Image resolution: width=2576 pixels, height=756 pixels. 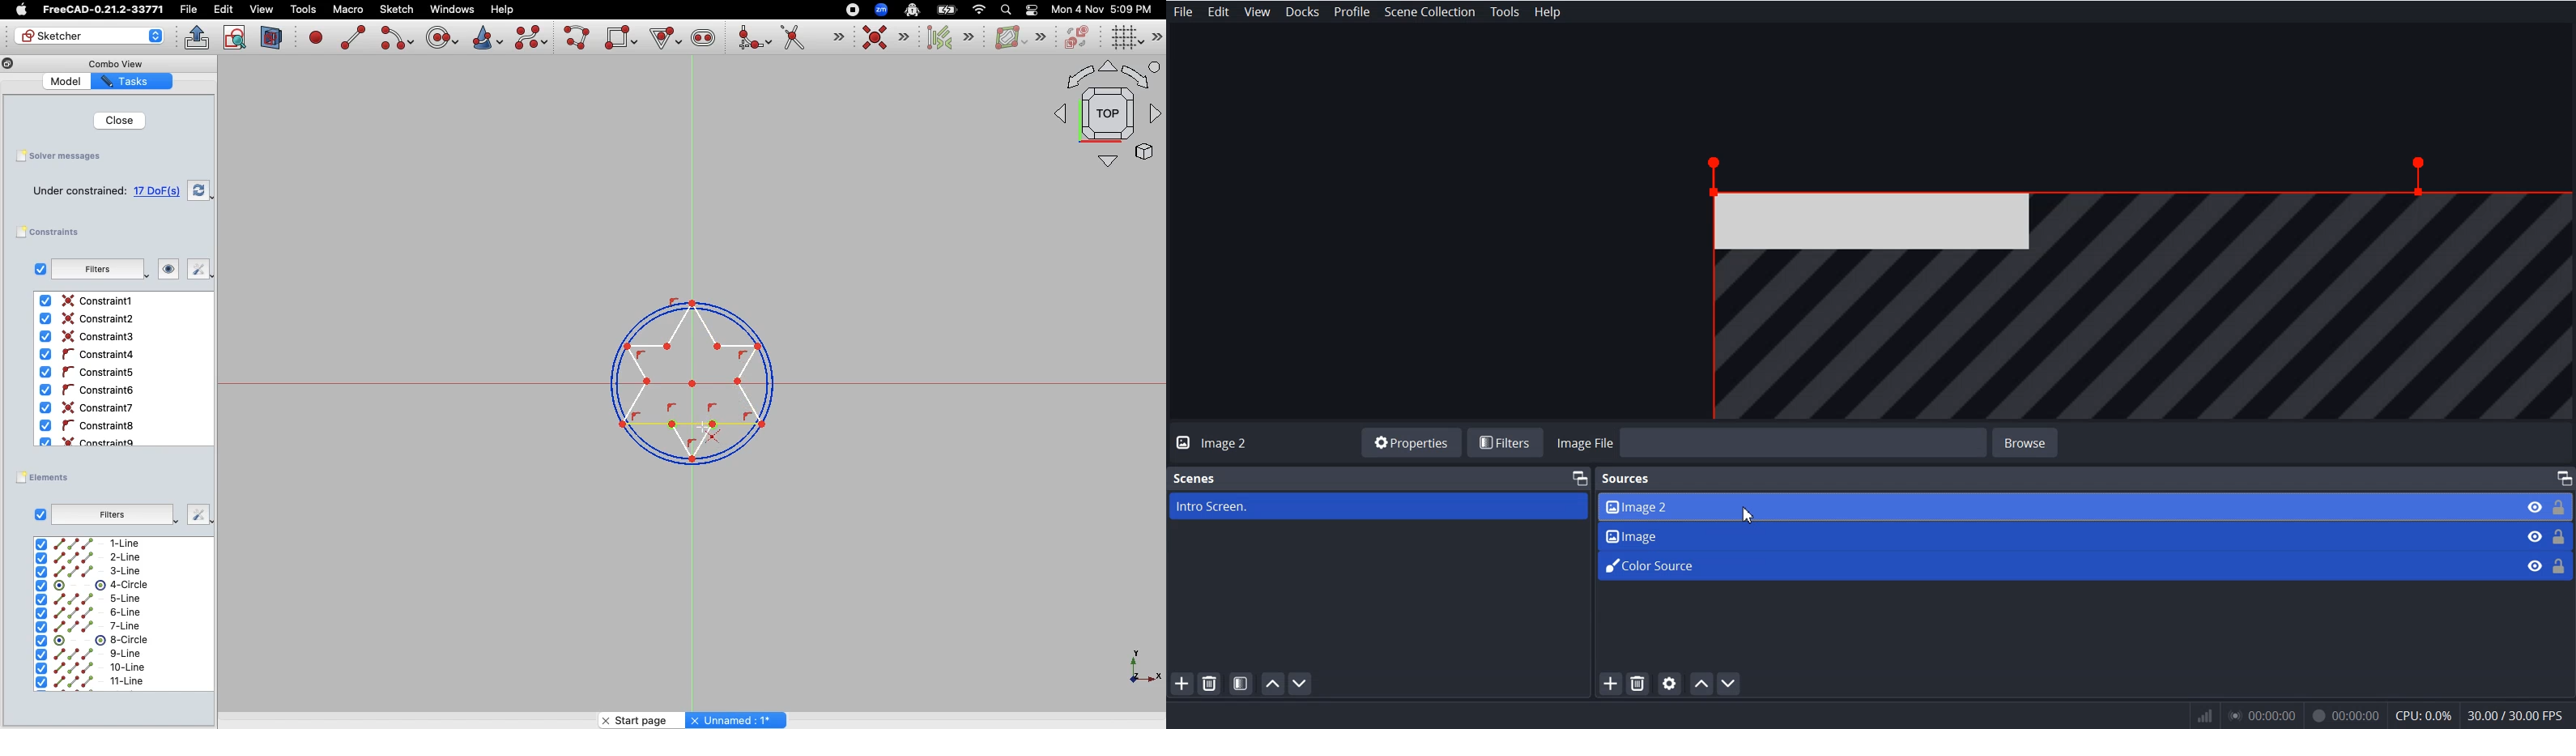 I want to click on Constraint8, so click(x=89, y=426).